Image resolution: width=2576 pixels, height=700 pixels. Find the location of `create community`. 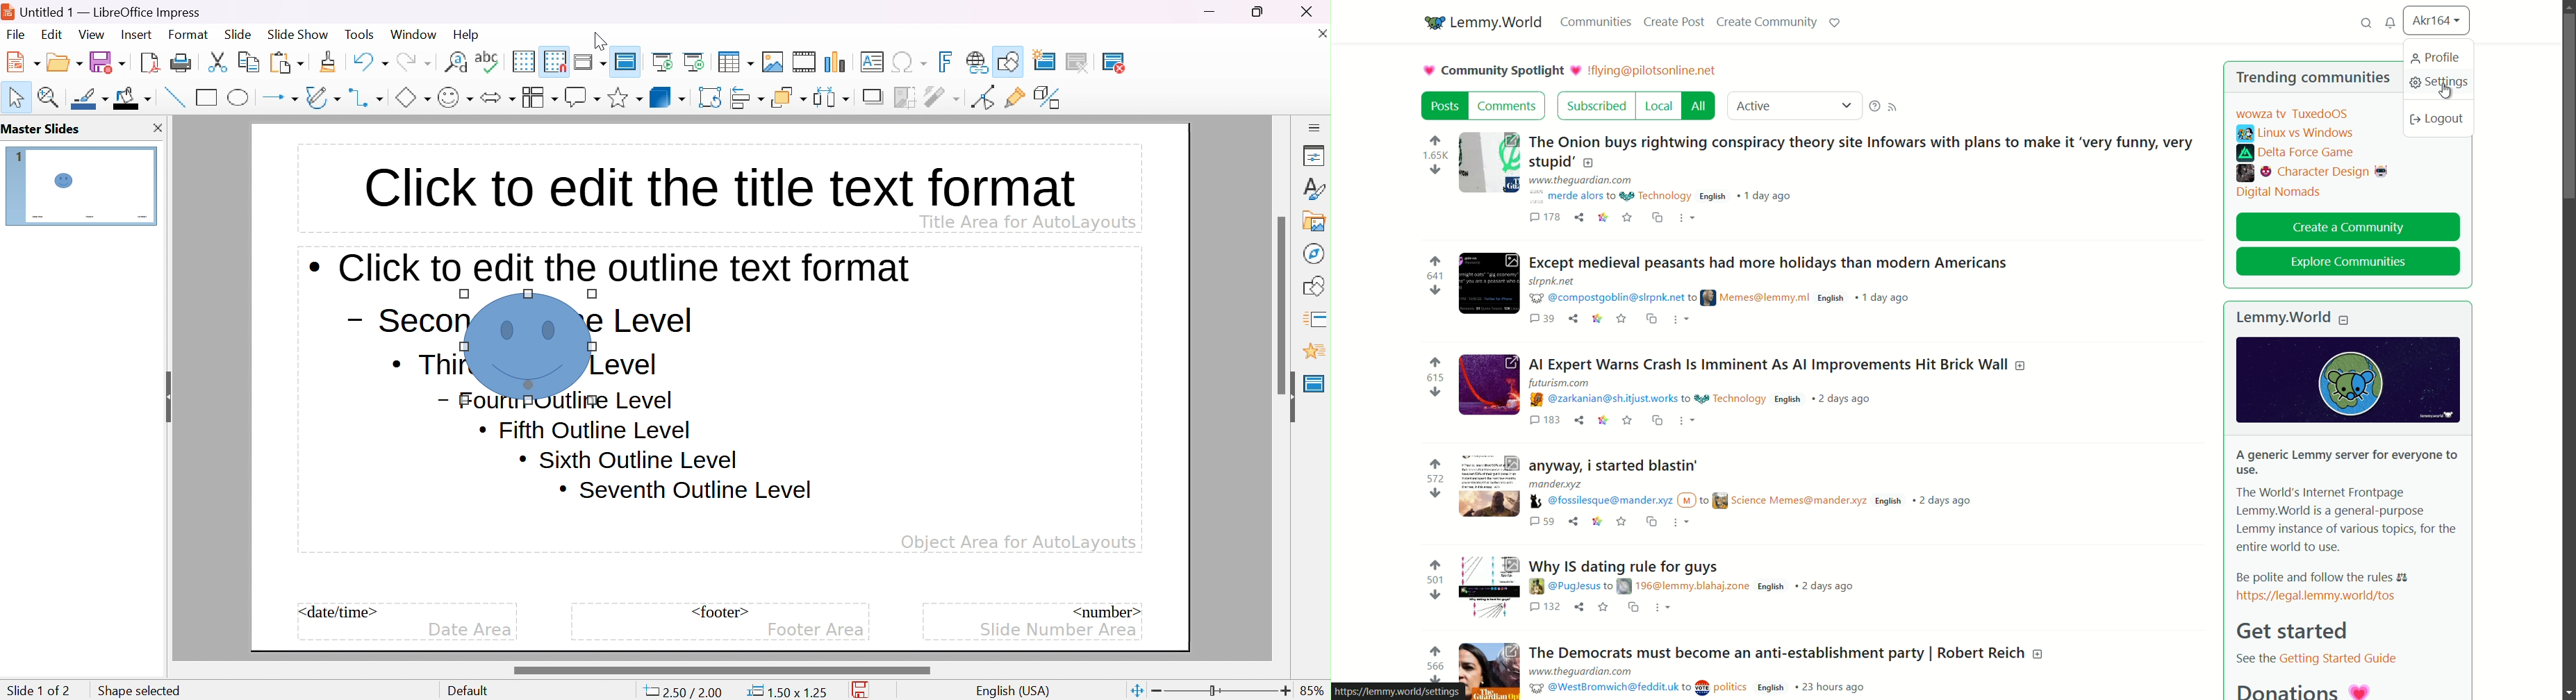

create community is located at coordinates (1766, 22).